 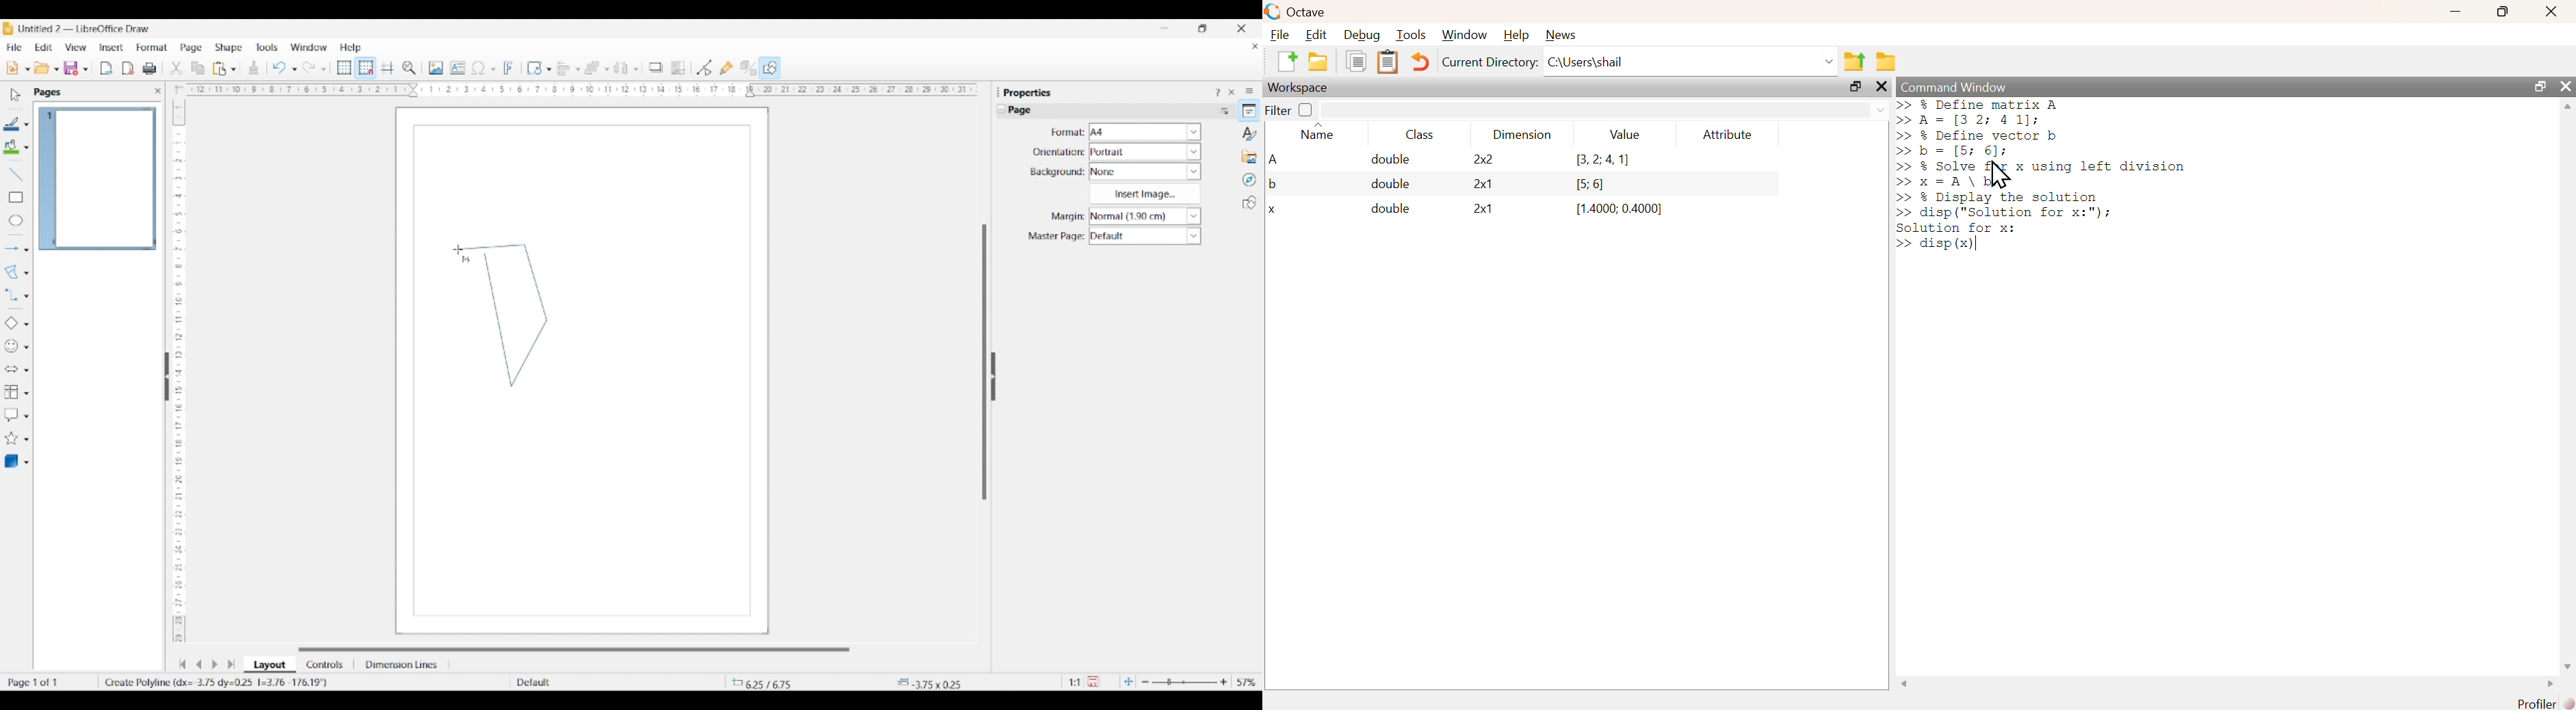 I want to click on Export, so click(x=107, y=68).